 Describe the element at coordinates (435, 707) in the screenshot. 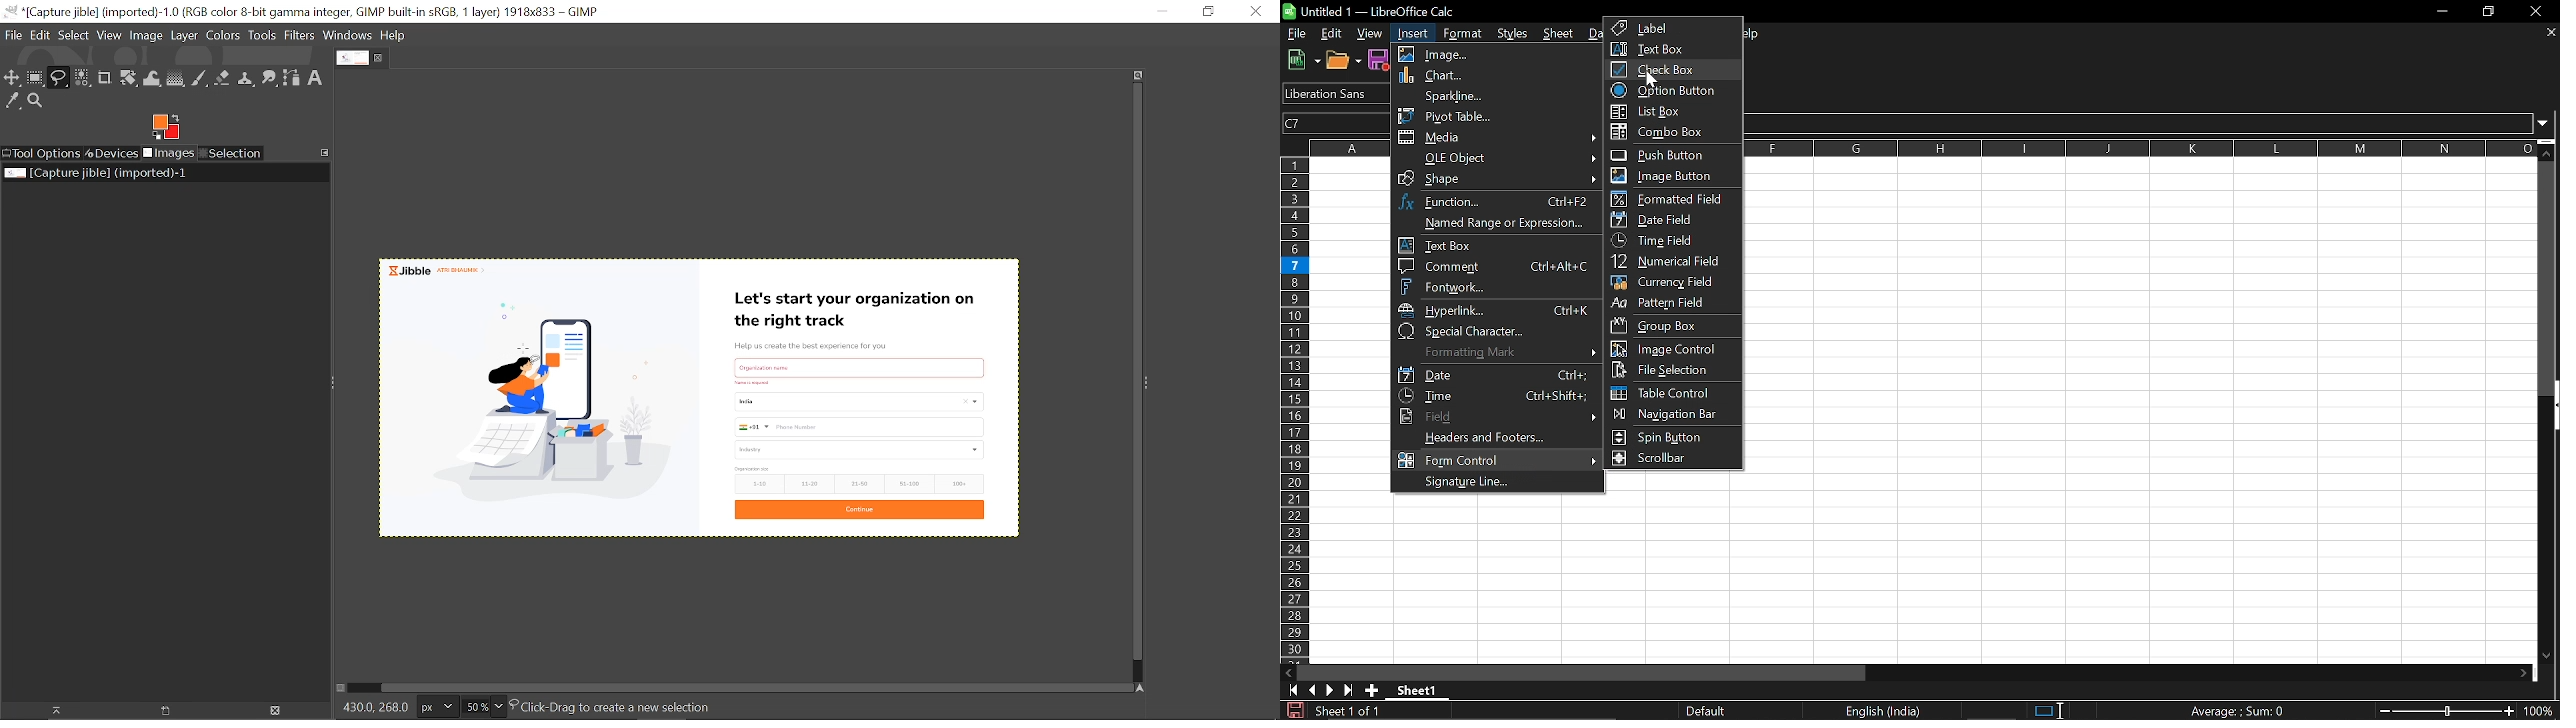

I see `Current image unit` at that location.